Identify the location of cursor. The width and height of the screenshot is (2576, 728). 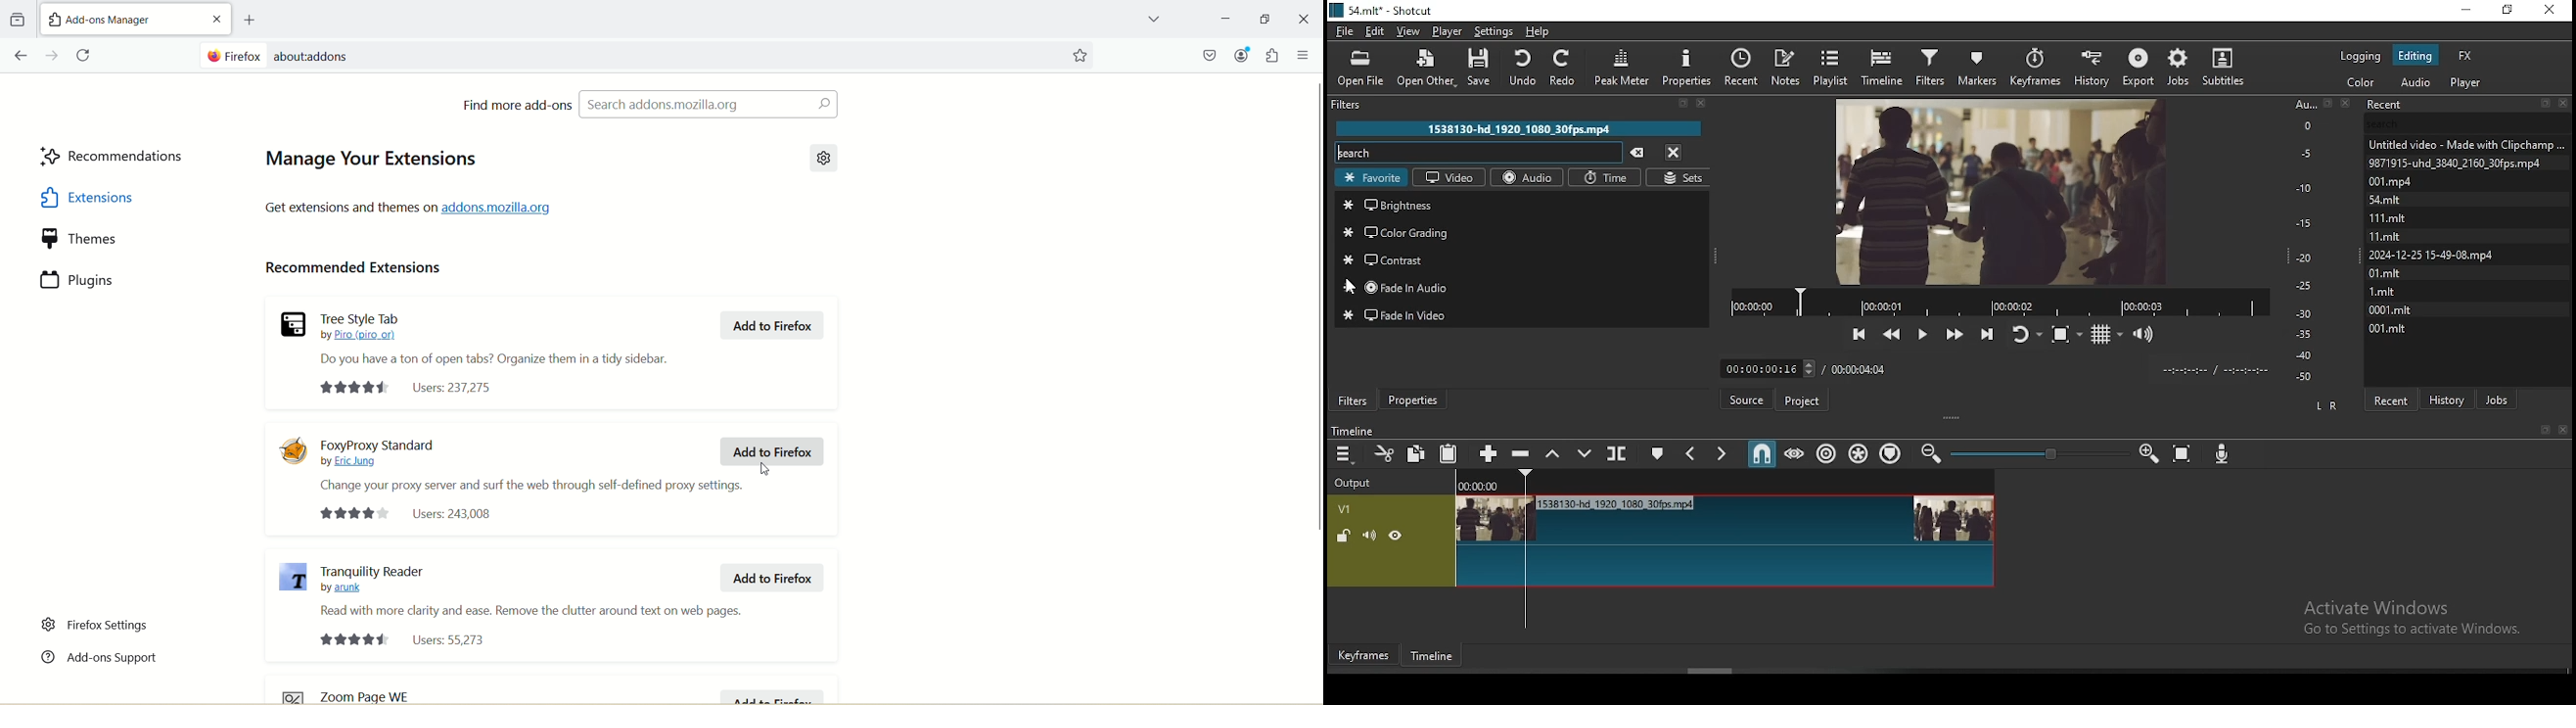
(768, 468).